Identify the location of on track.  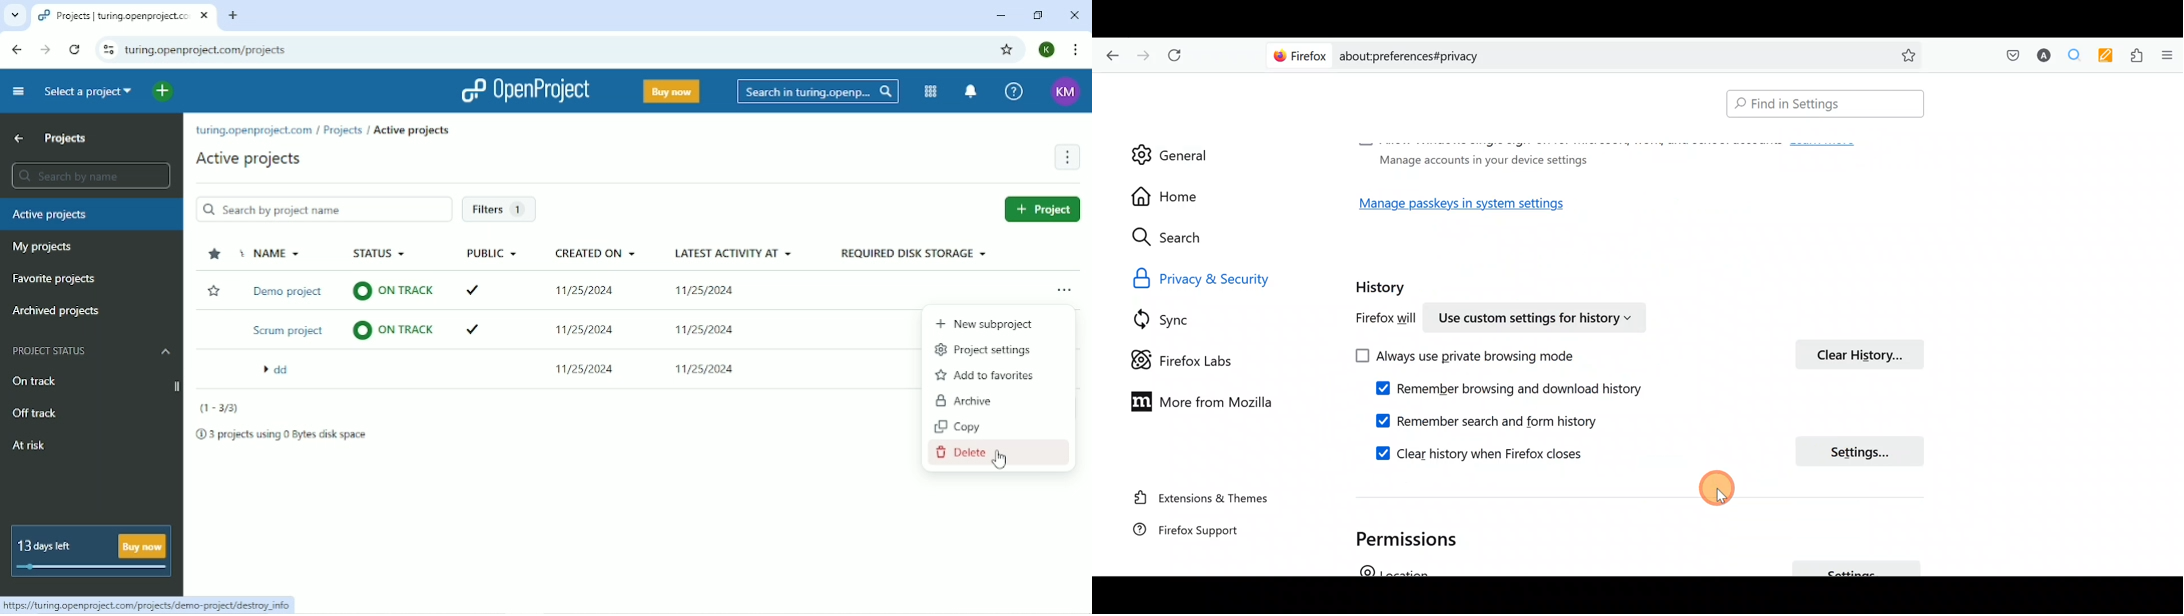
(390, 293).